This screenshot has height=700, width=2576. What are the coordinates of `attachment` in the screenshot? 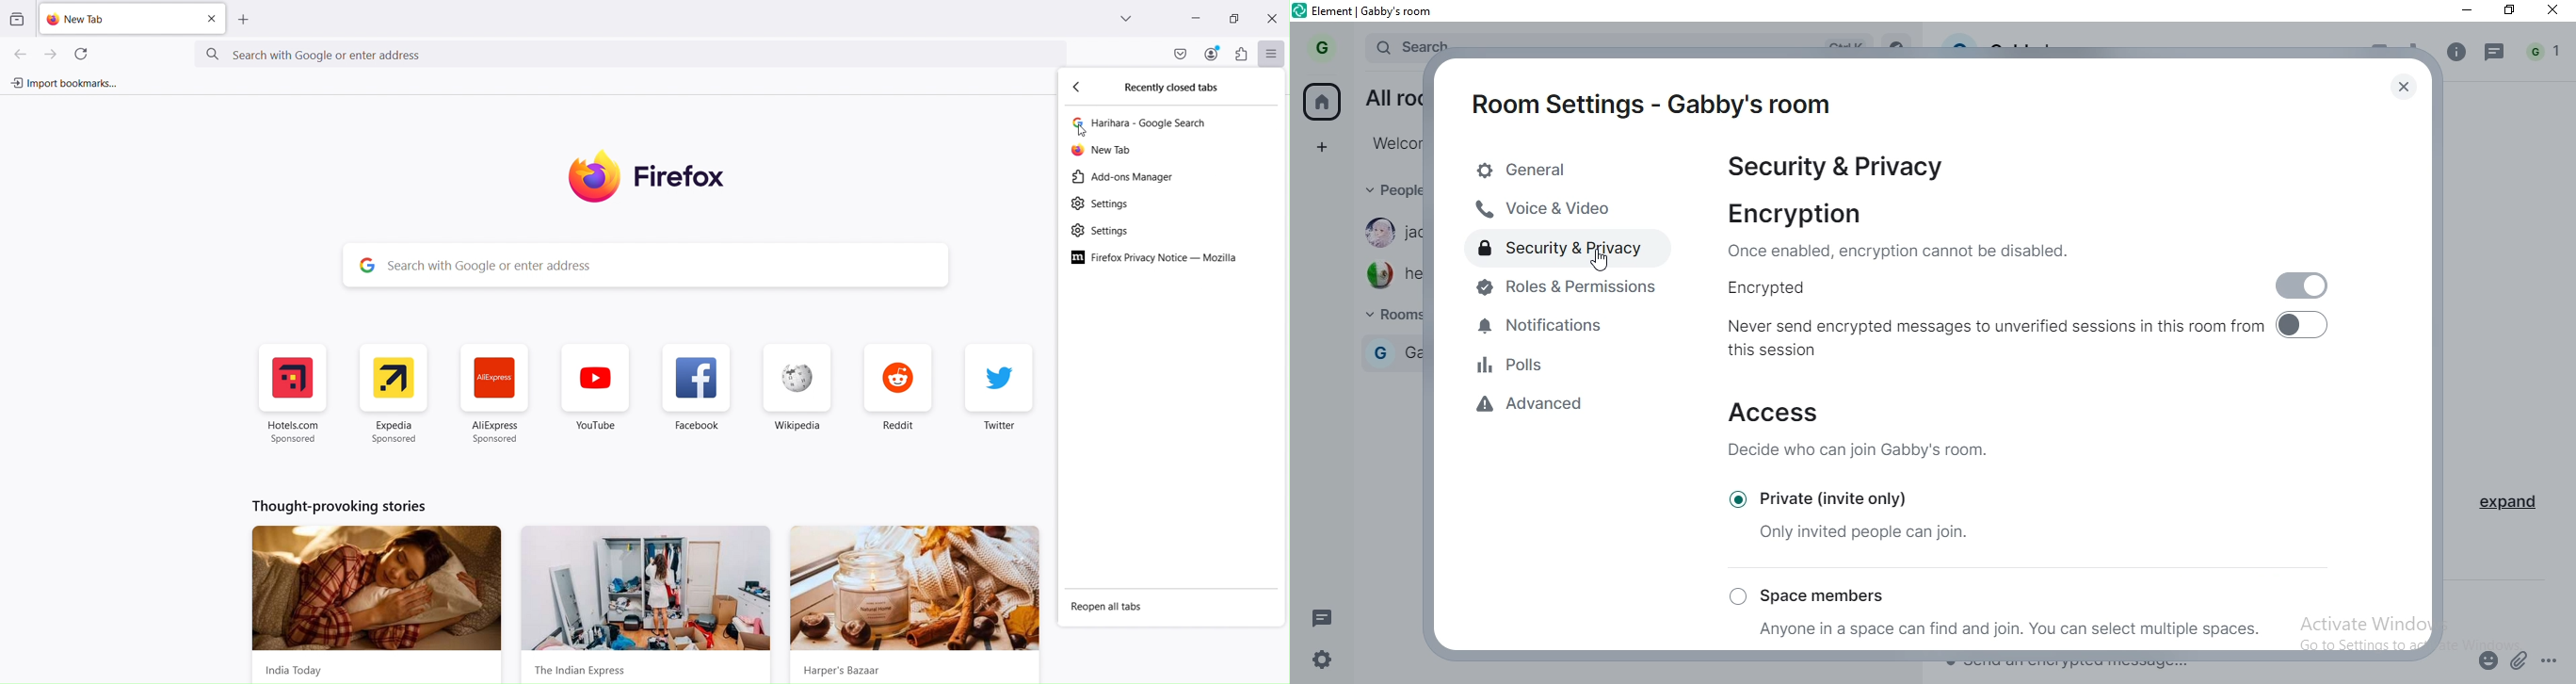 It's located at (2520, 660).